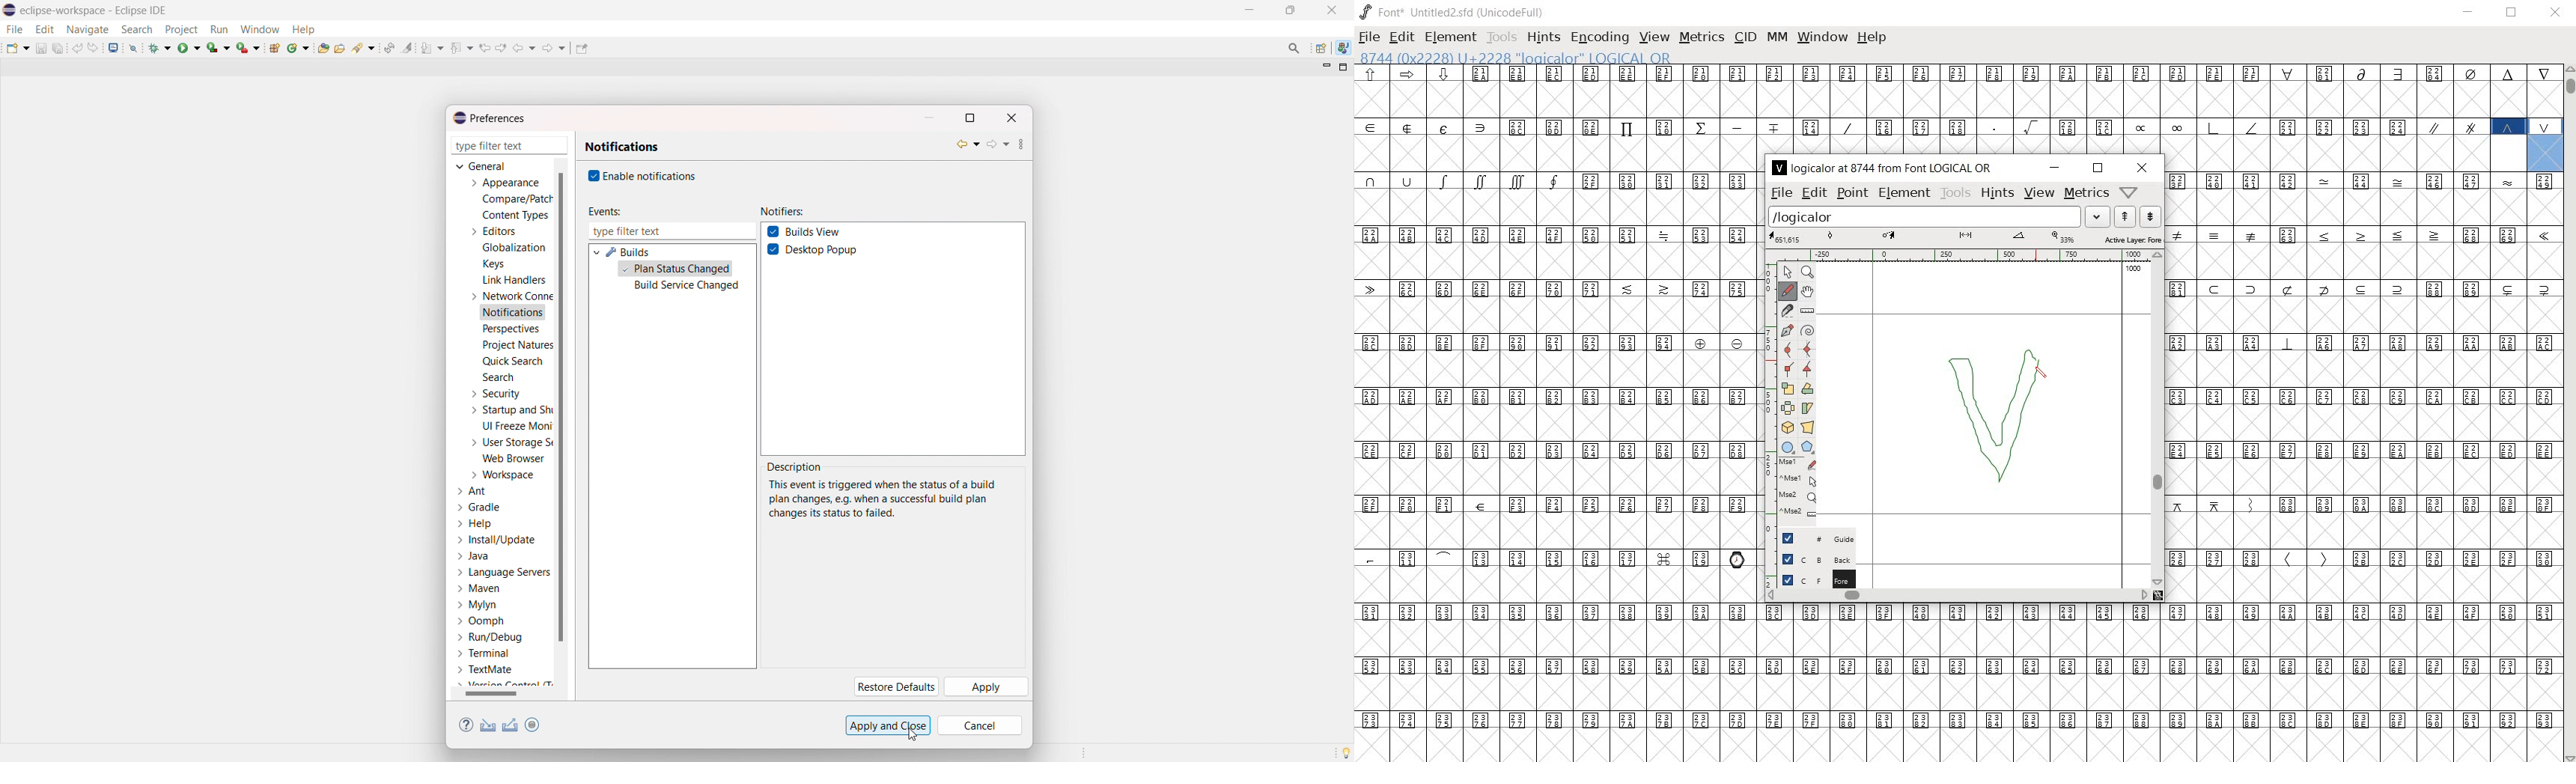 This screenshot has width=2576, height=784. I want to click on builds view checkbox, so click(815, 232).